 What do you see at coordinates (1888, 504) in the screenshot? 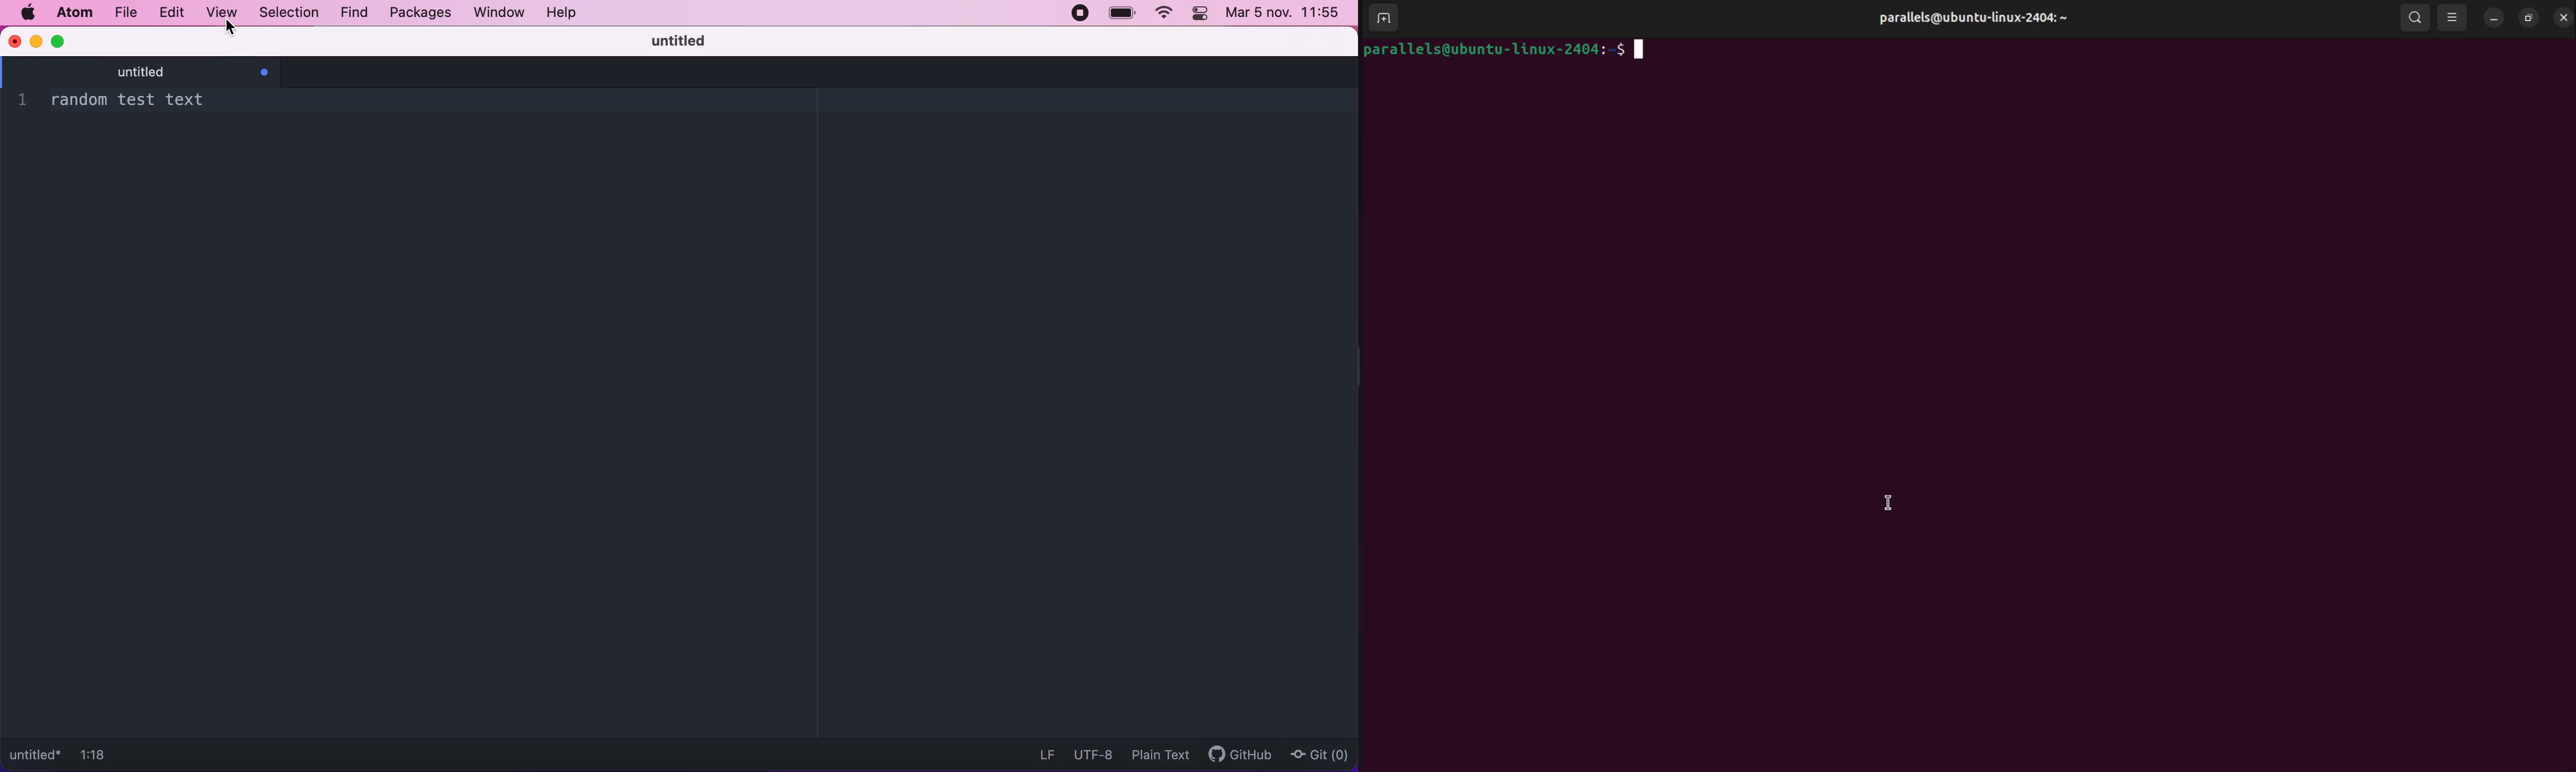
I see `cursor` at bounding box center [1888, 504].